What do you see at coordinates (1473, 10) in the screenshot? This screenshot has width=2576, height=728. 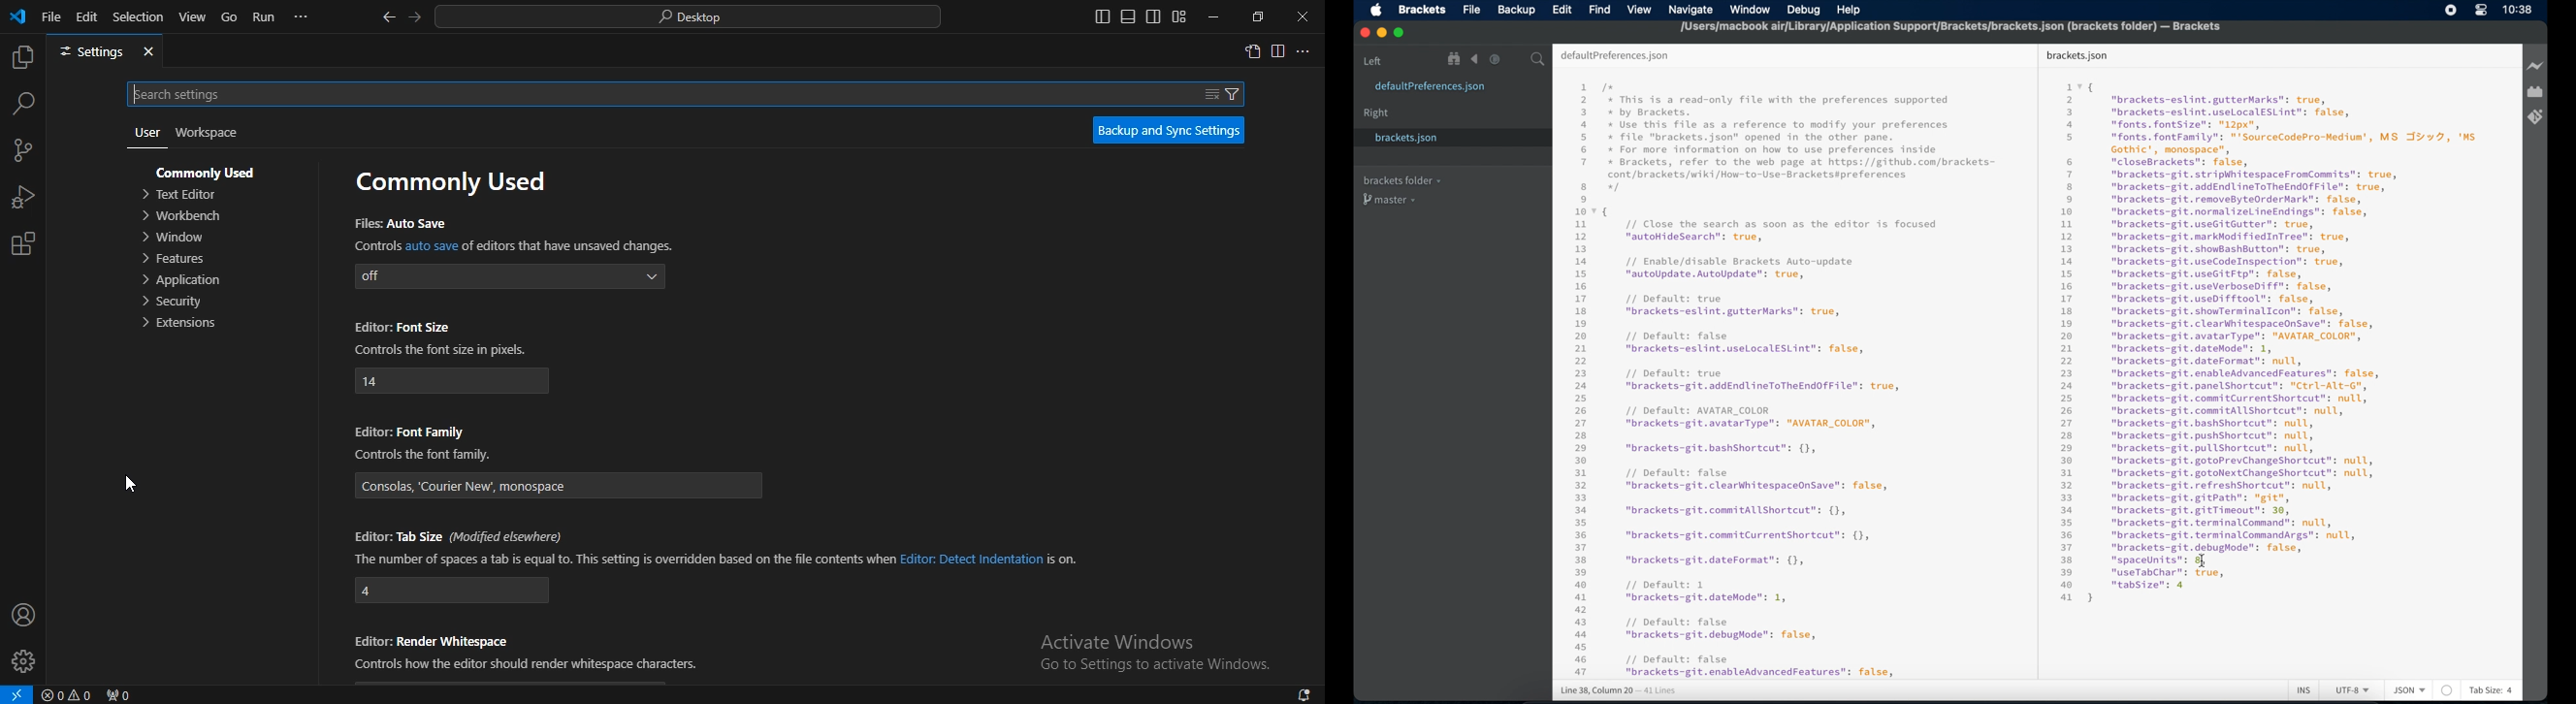 I see `file` at bounding box center [1473, 10].